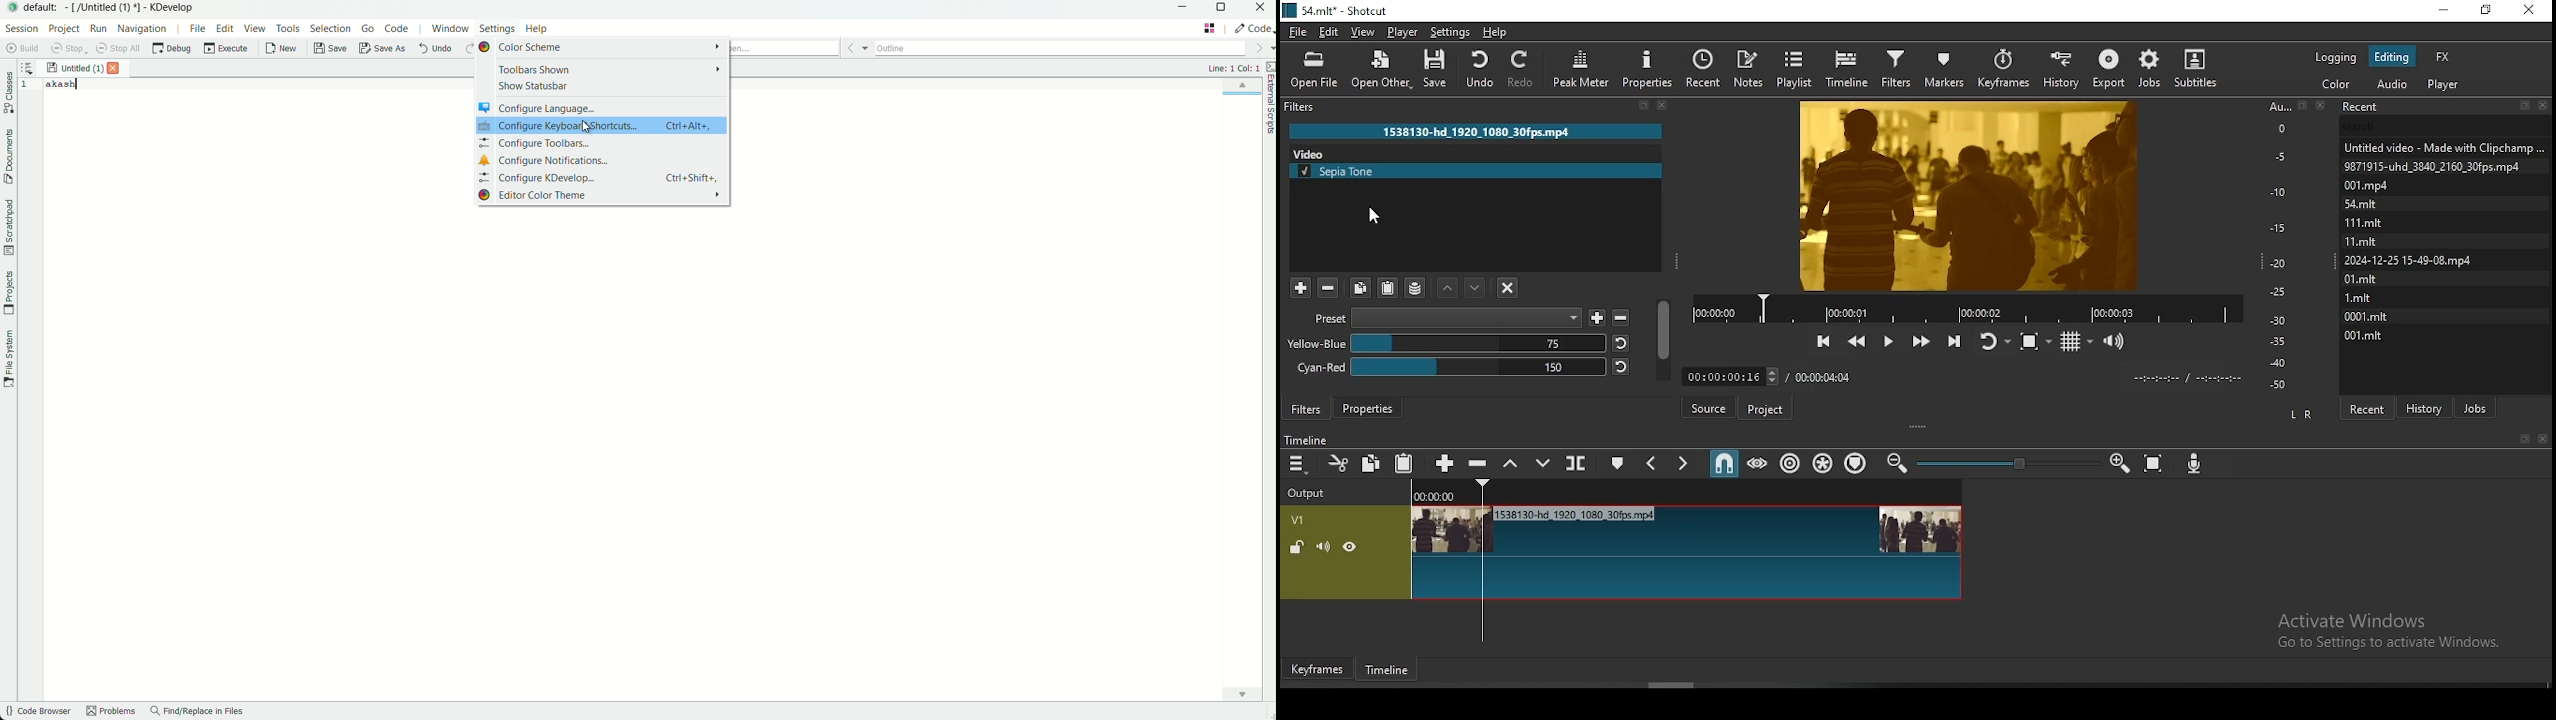 Image resolution: width=2576 pixels, height=728 pixels. I want to click on properties, so click(1368, 408).